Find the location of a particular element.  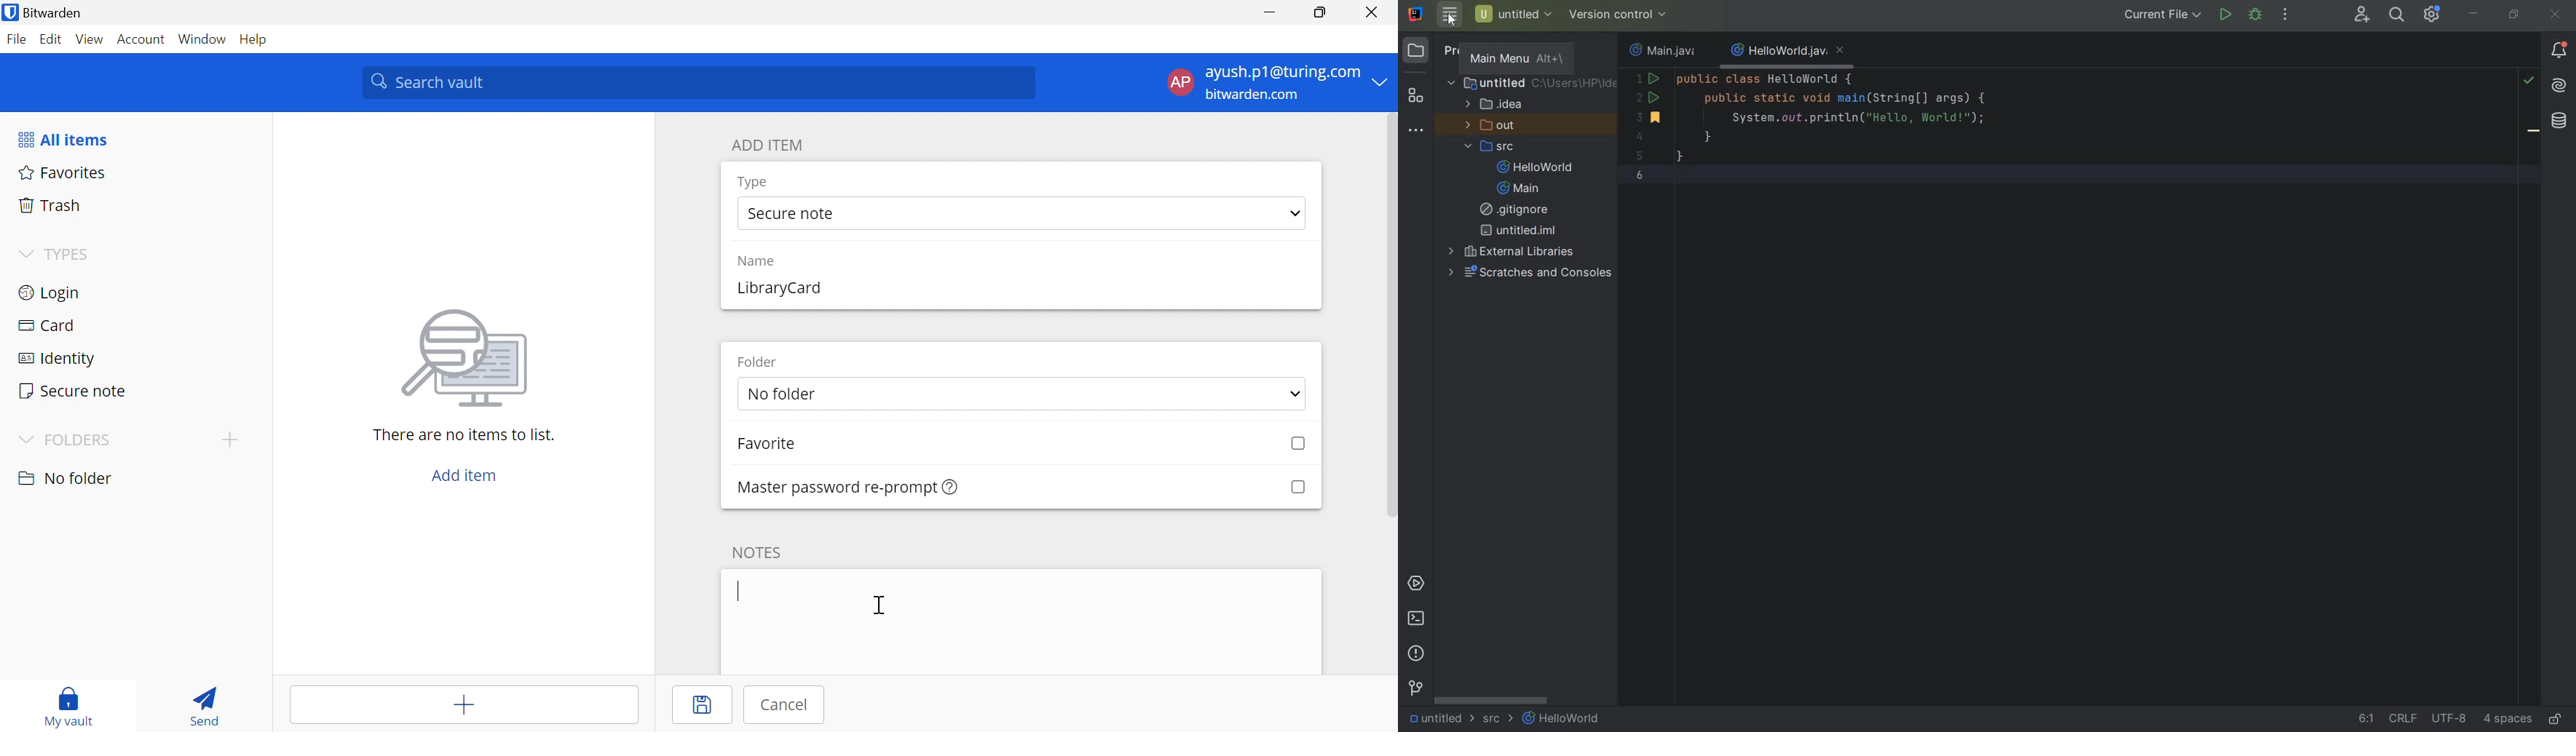

Favorite is located at coordinates (770, 445).